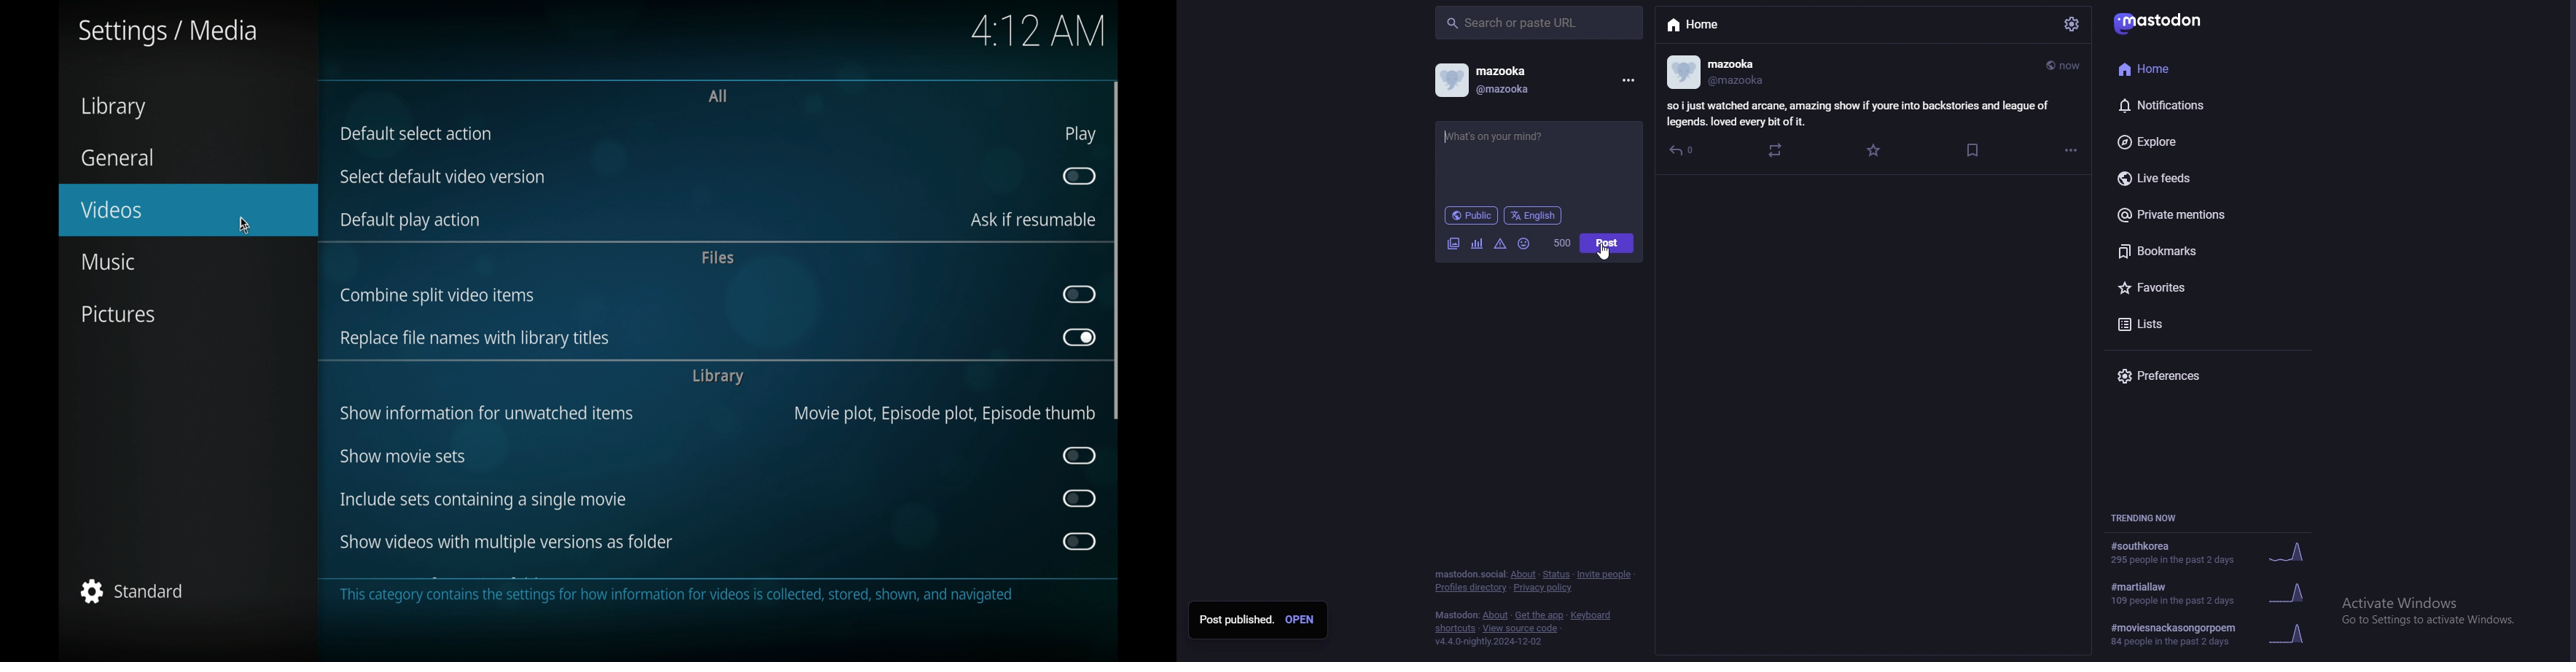 This screenshot has width=2576, height=672. Describe the element at coordinates (1495, 615) in the screenshot. I see `about` at that location.